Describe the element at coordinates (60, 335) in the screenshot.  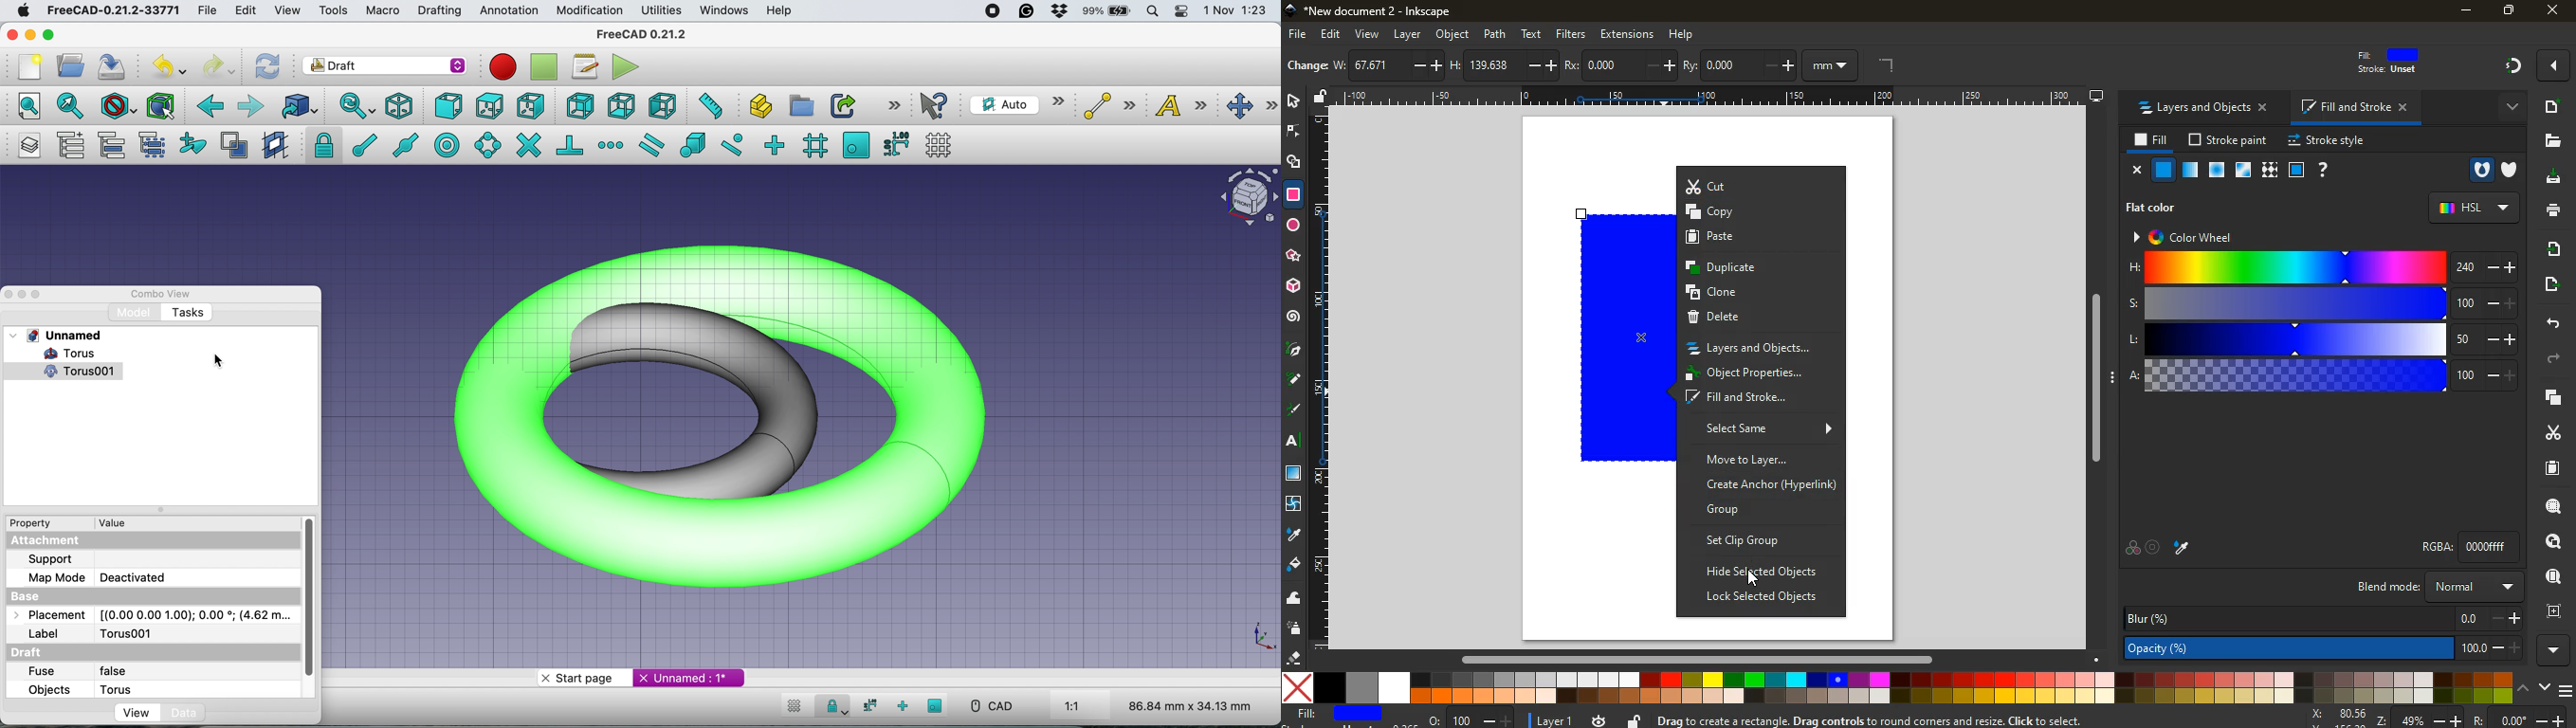
I see `Unnamed` at that location.